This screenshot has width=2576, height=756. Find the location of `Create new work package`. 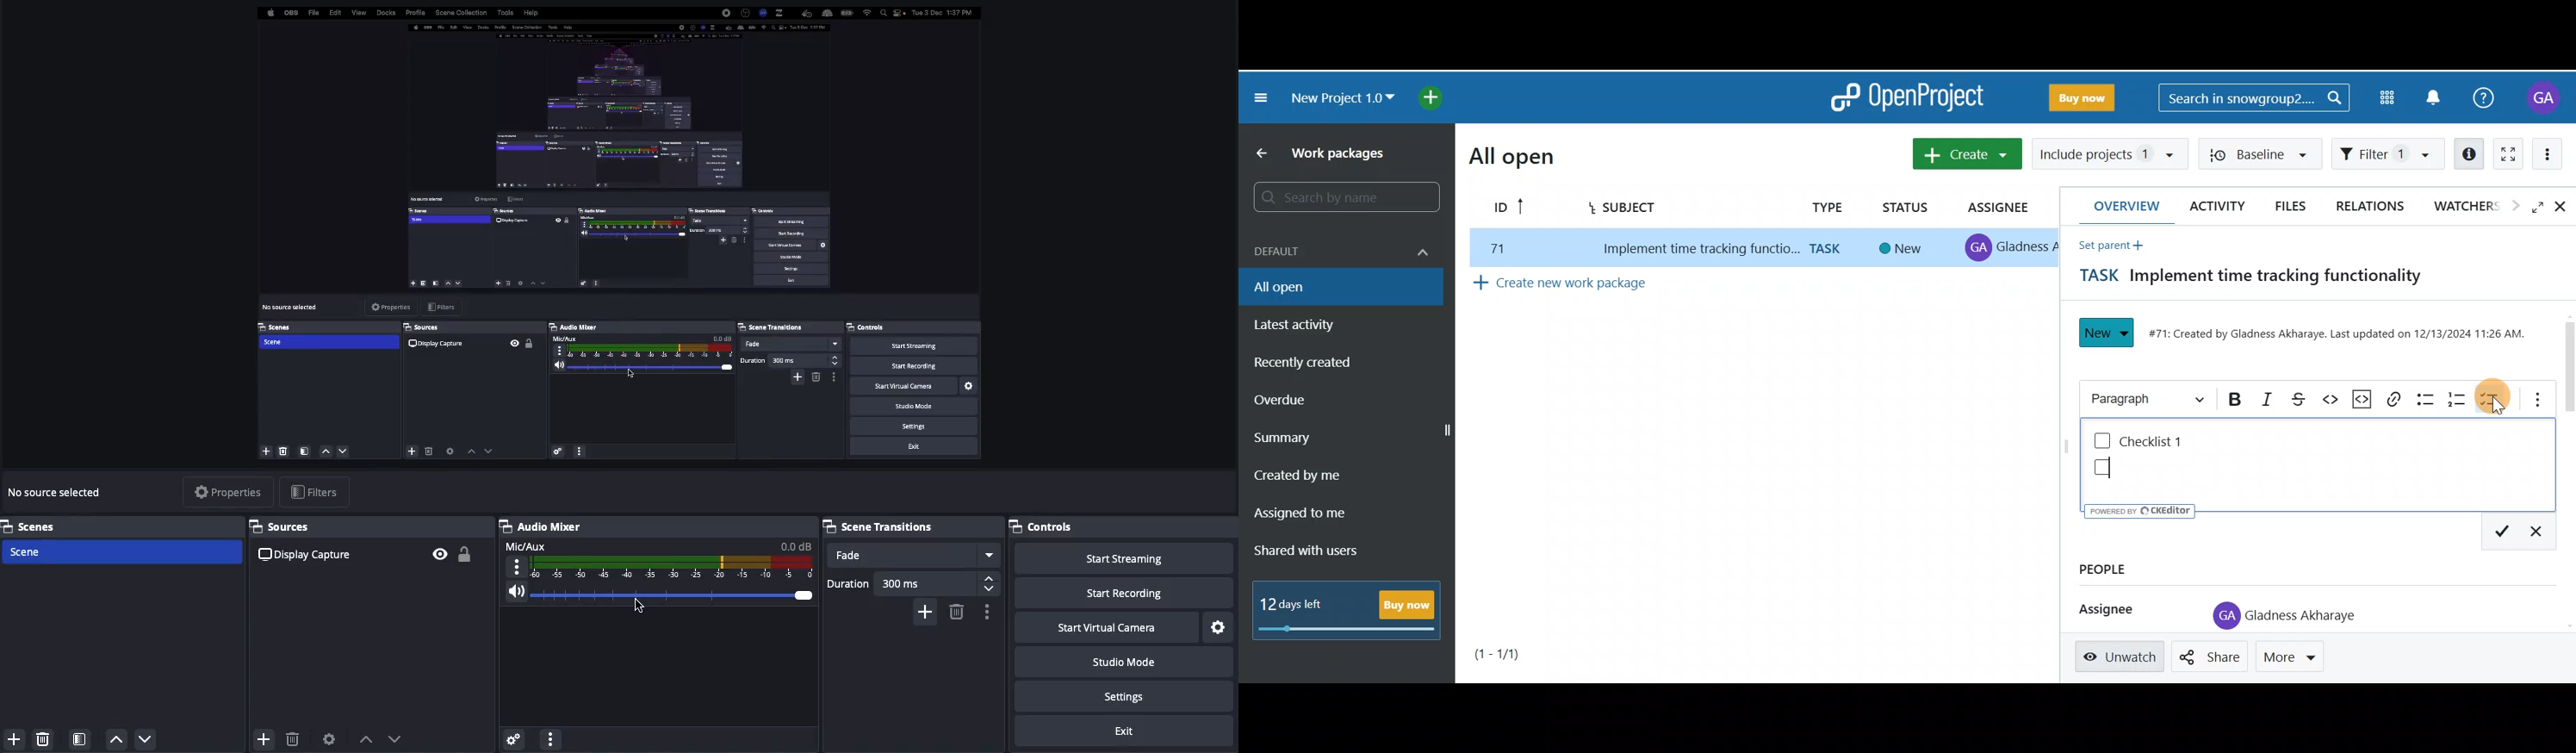

Create new work package is located at coordinates (1597, 286).